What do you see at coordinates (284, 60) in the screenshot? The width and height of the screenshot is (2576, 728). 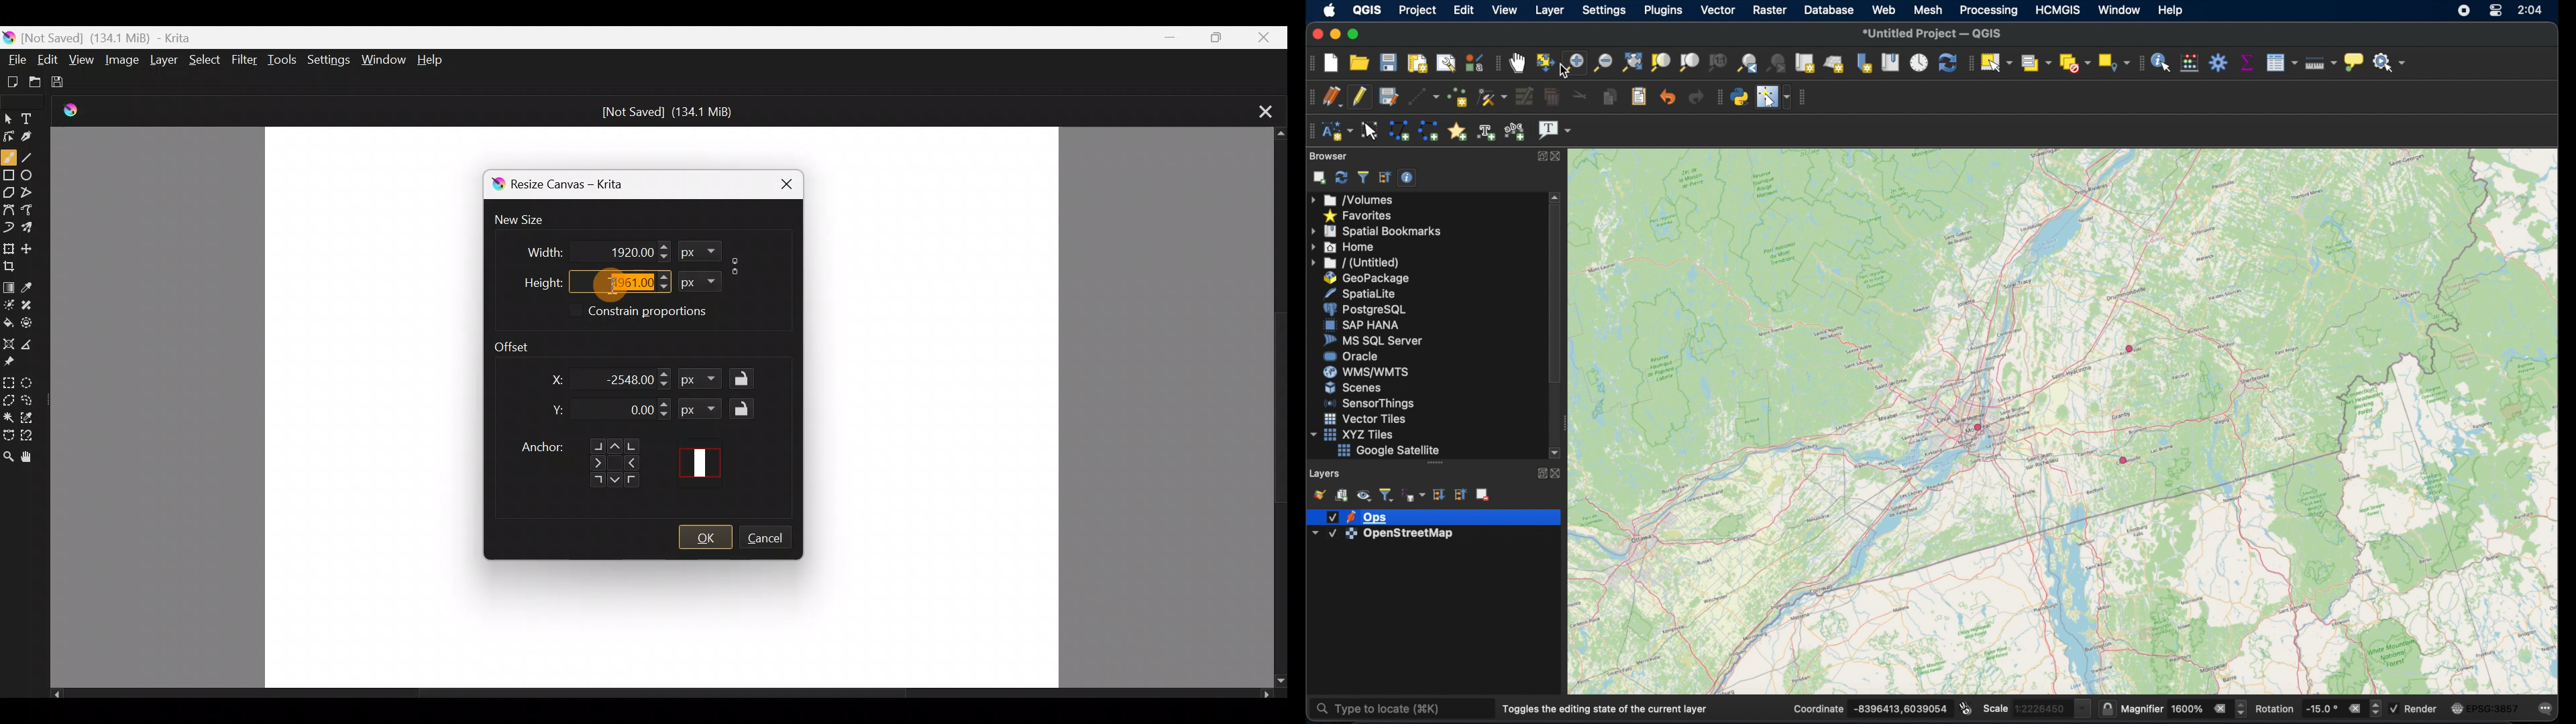 I see `Tools` at bounding box center [284, 60].